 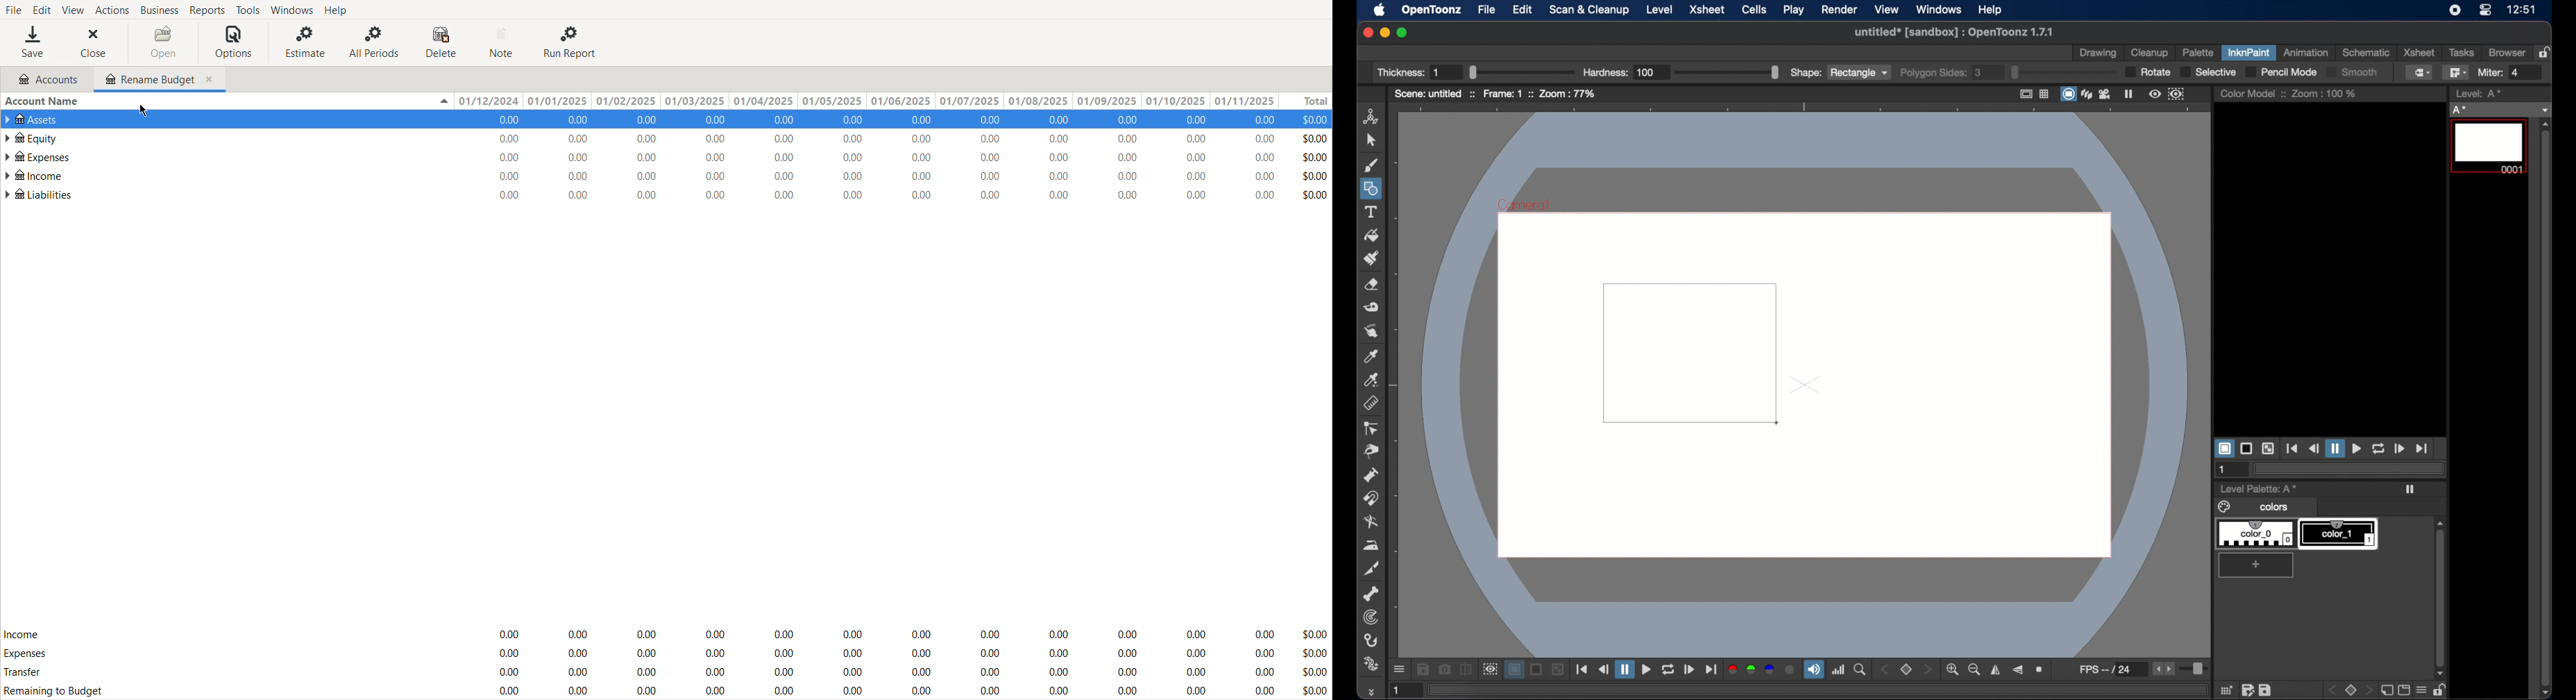 What do you see at coordinates (40, 8) in the screenshot?
I see `Edit` at bounding box center [40, 8].